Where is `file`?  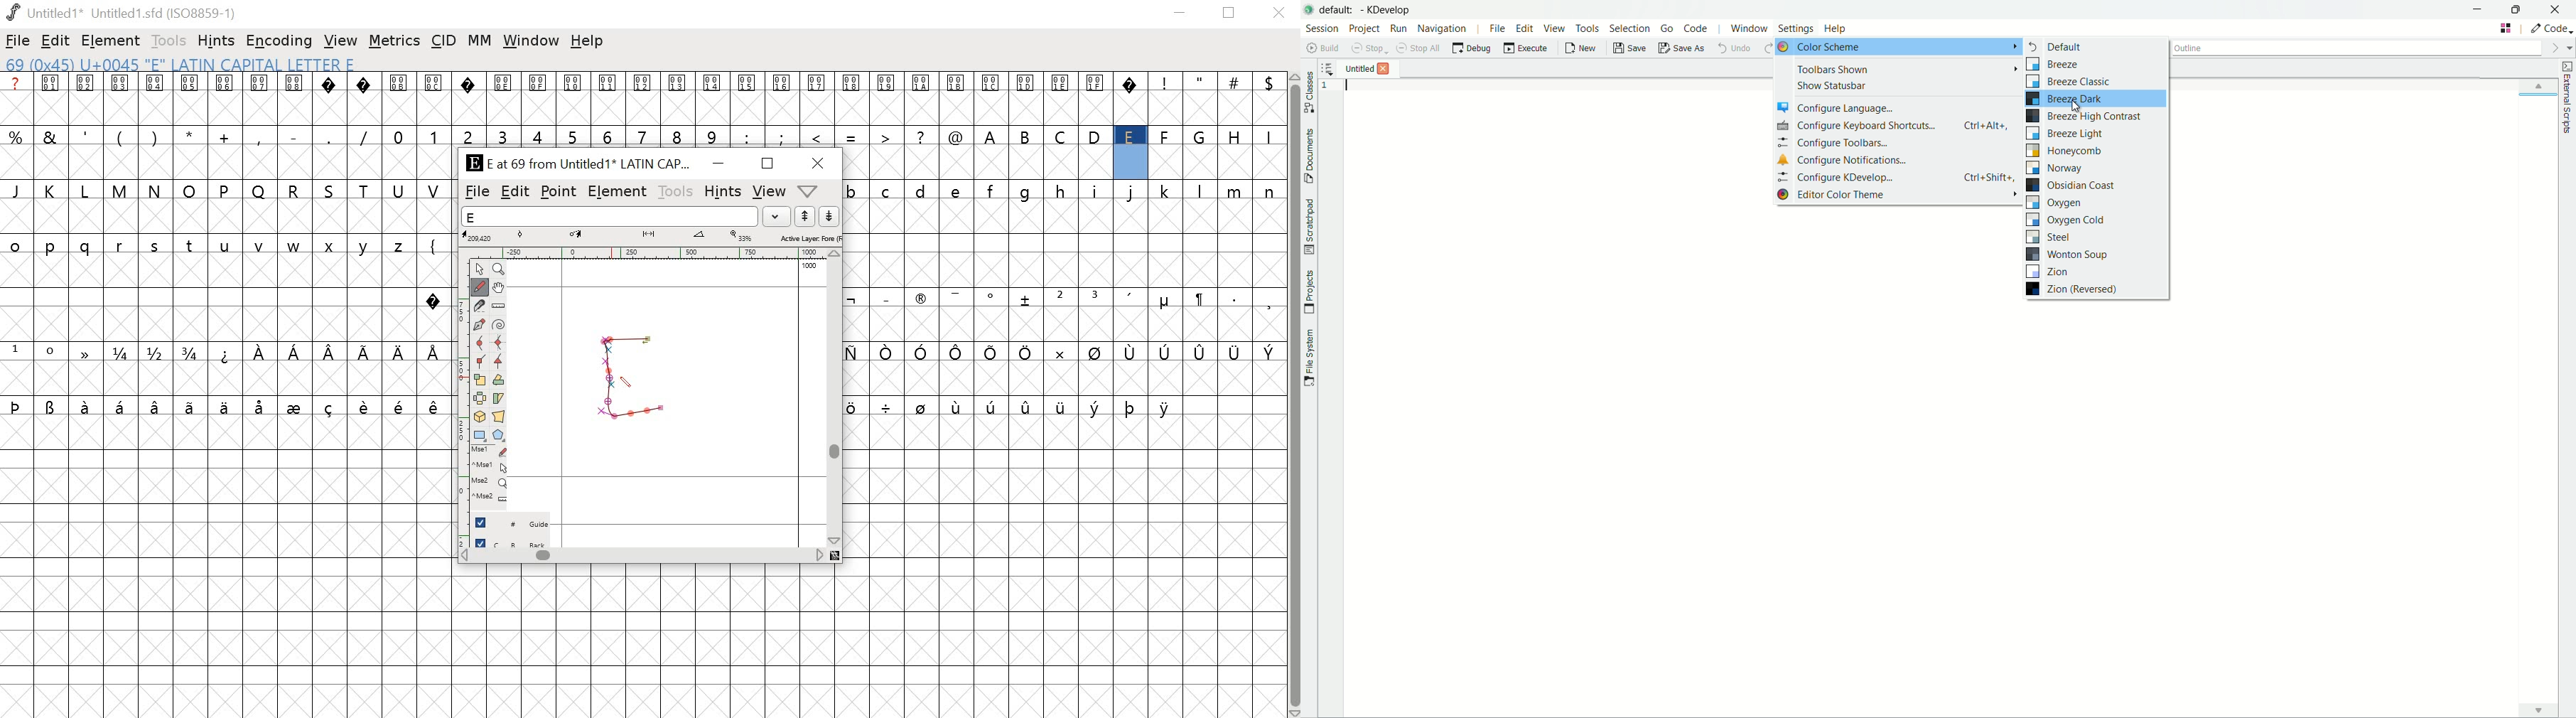
file is located at coordinates (477, 192).